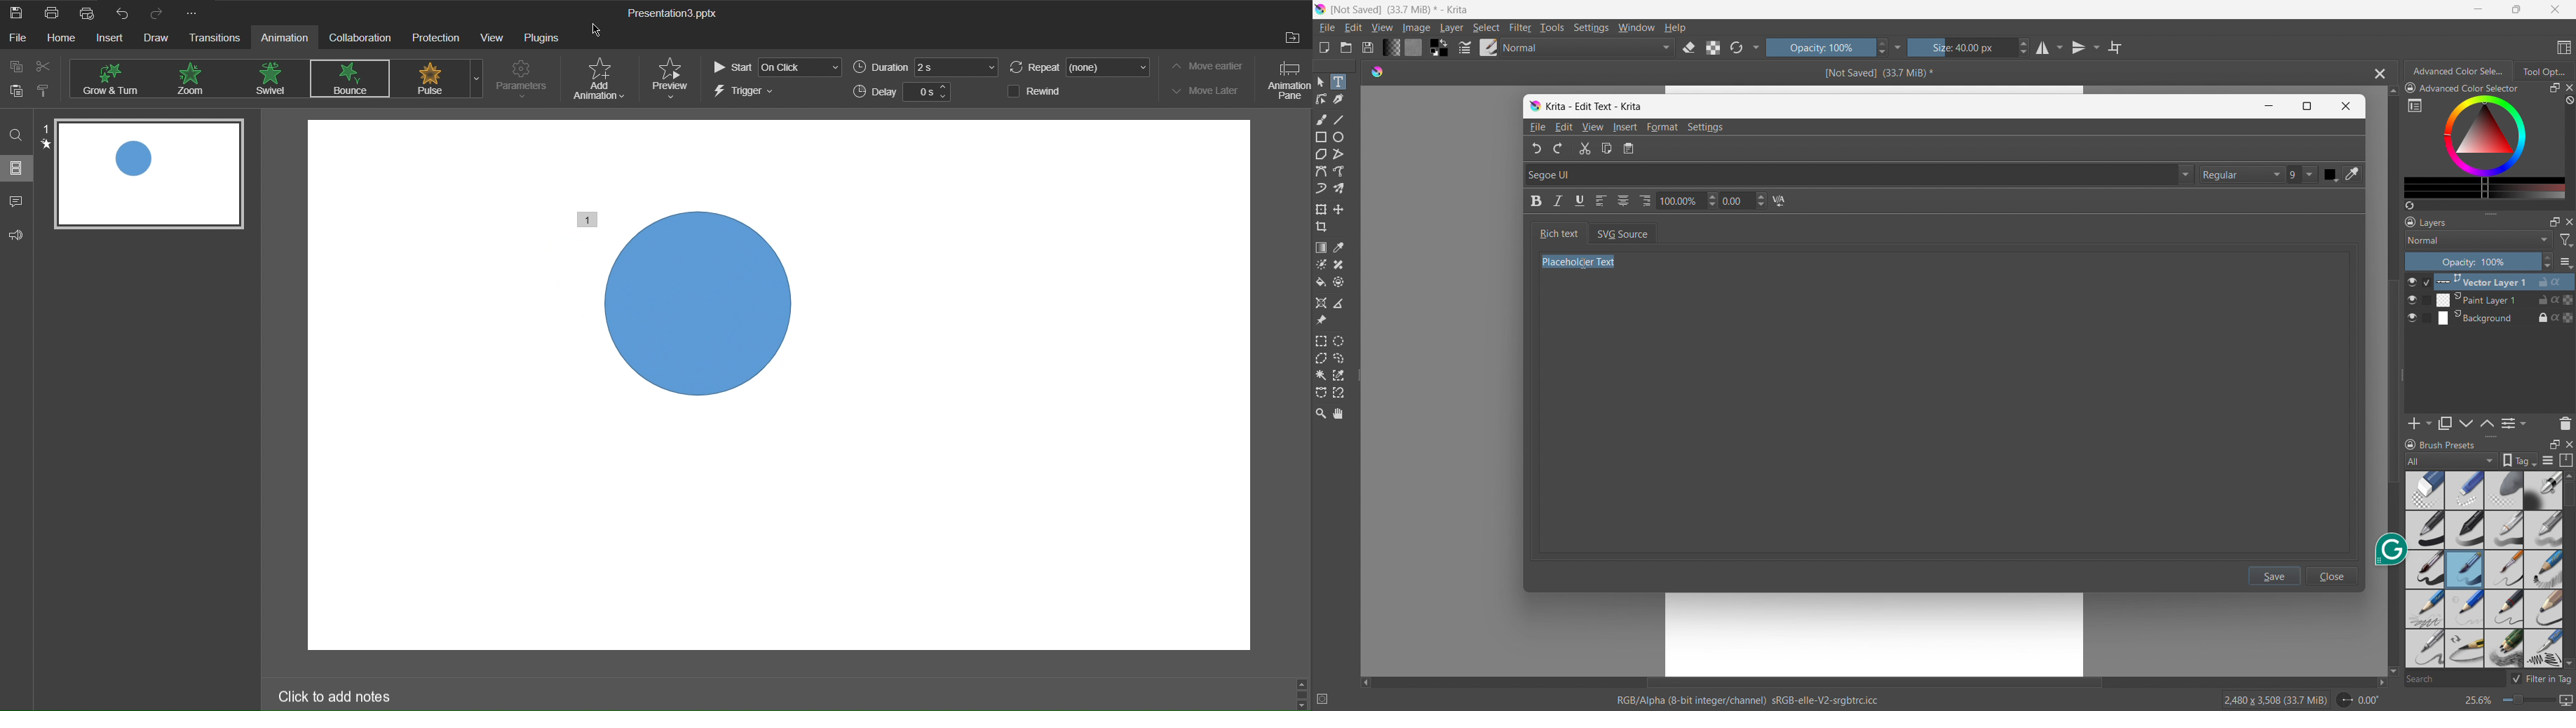 The image size is (2576, 728). What do you see at coordinates (17, 133) in the screenshot?
I see `Find` at bounding box center [17, 133].